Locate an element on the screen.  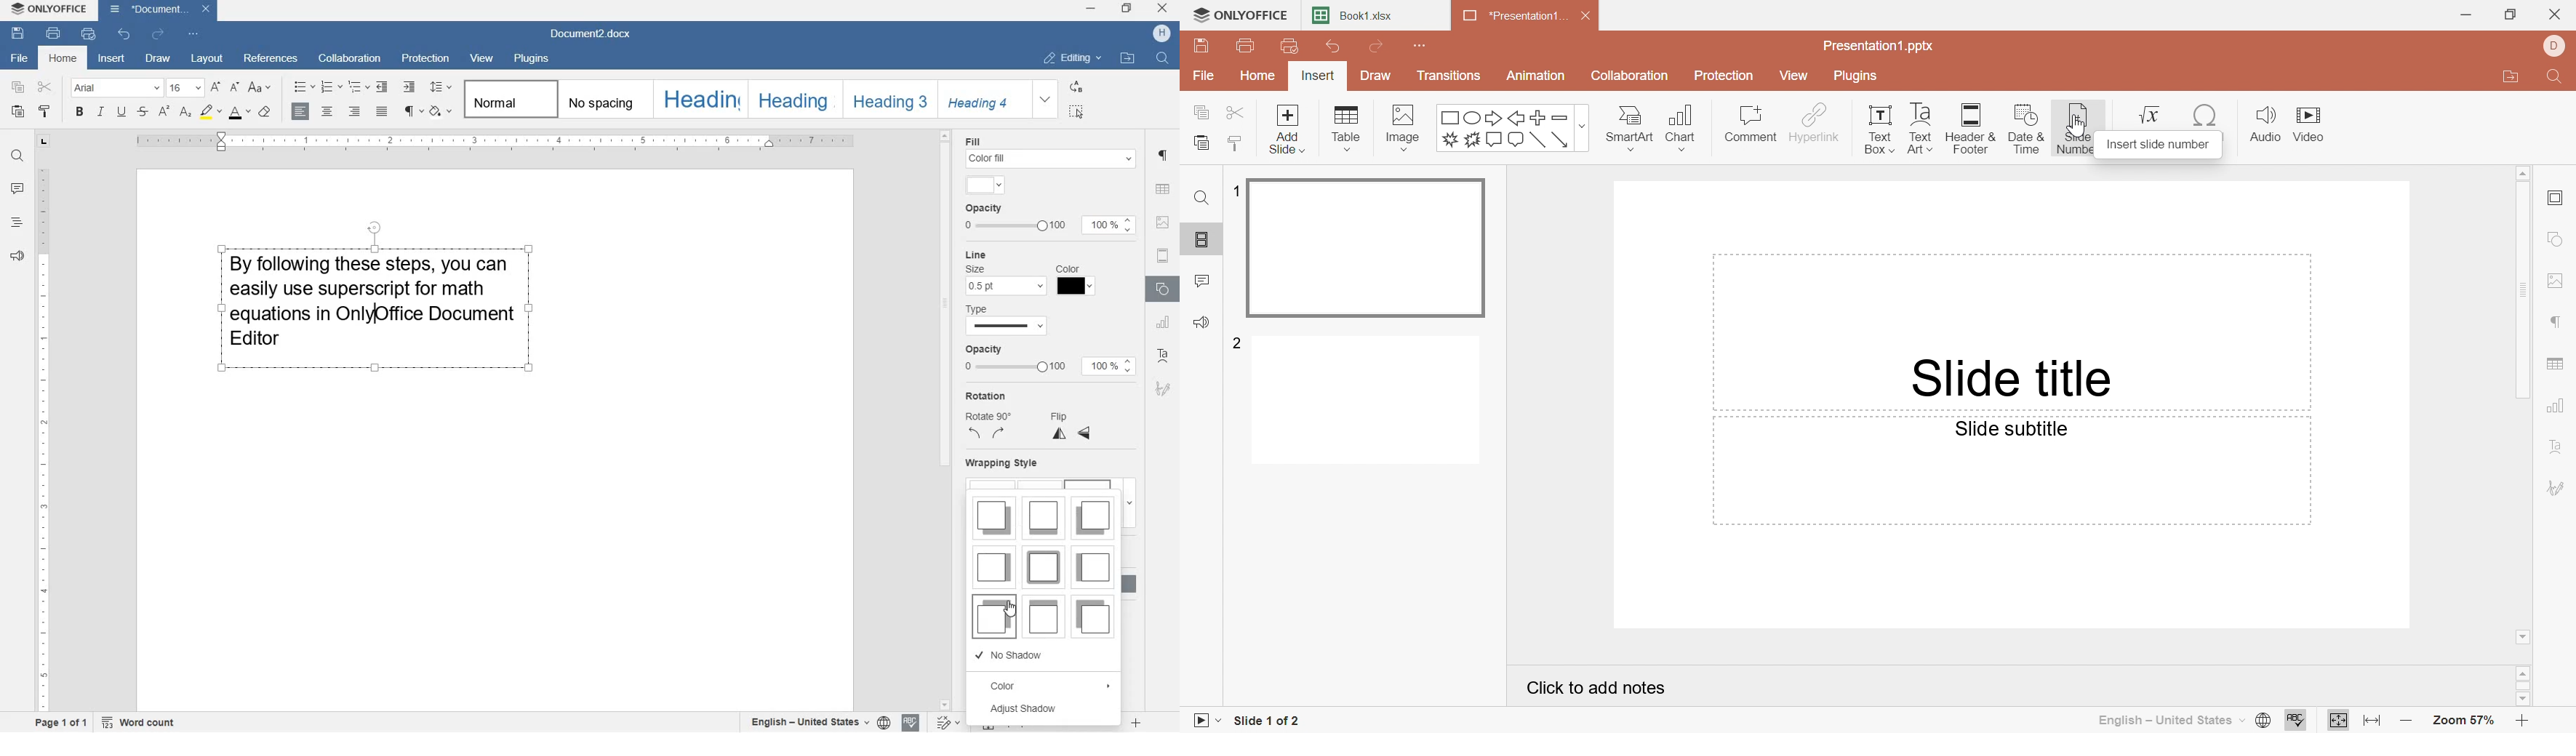
View is located at coordinates (1793, 75).